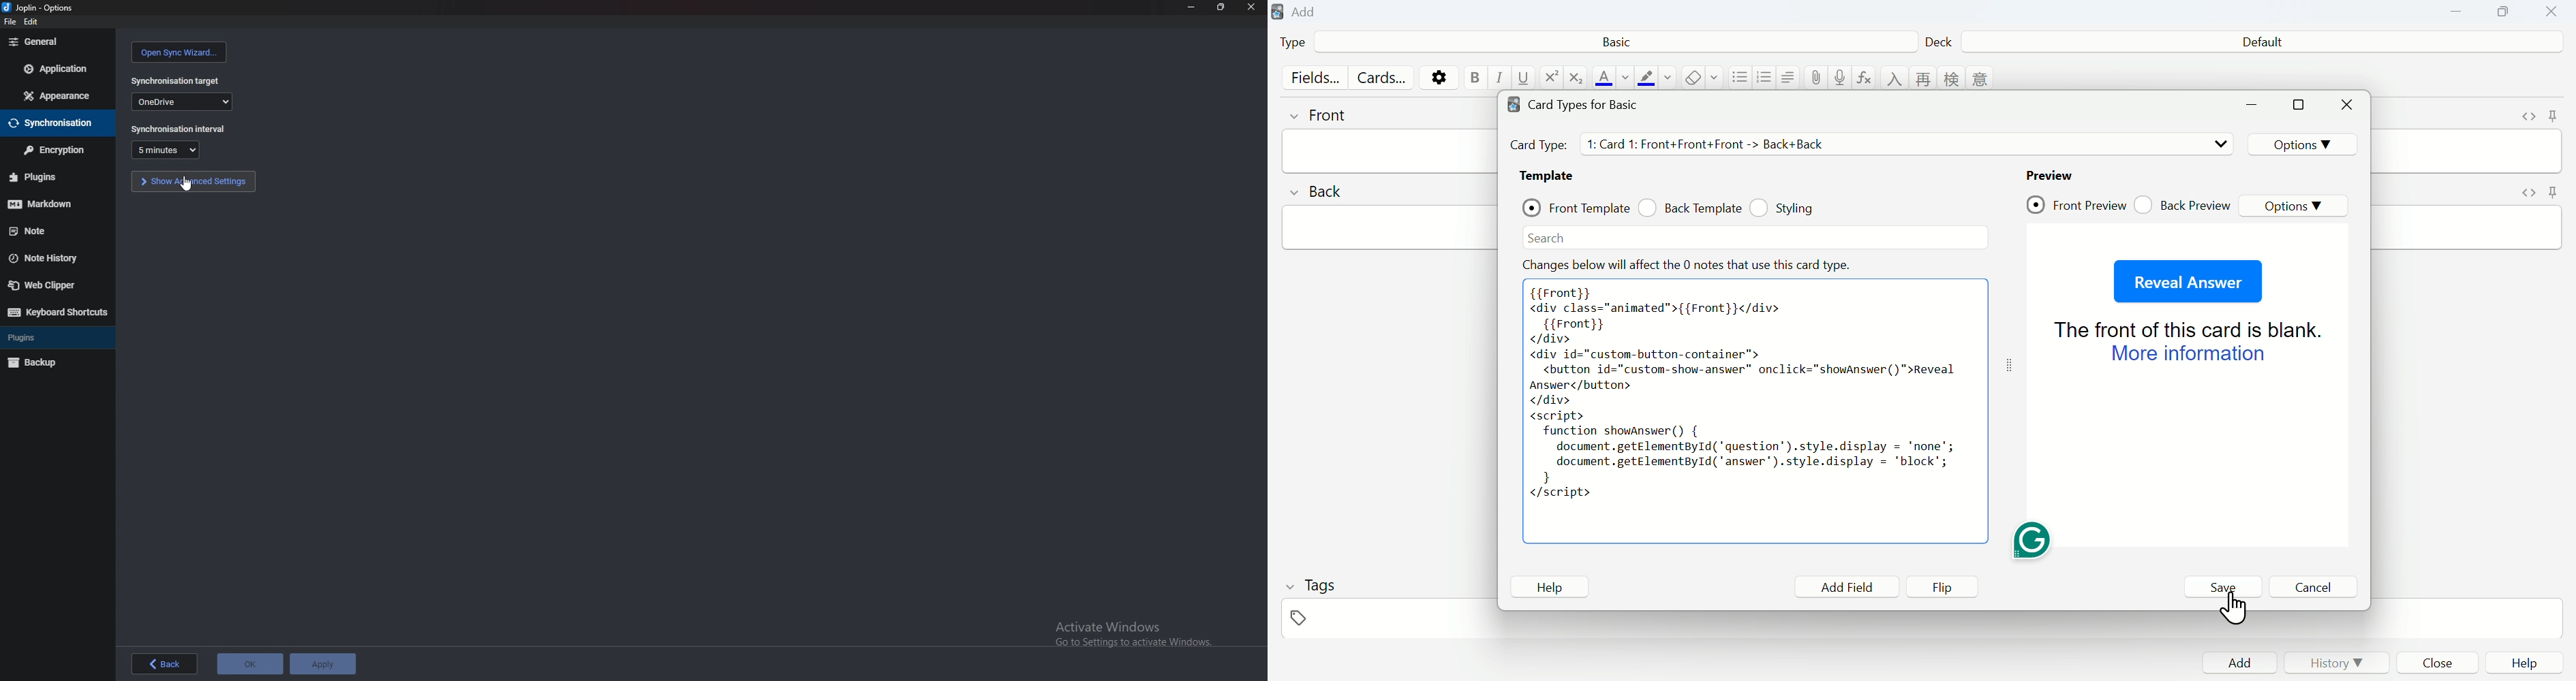 The width and height of the screenshot is (2576, 700). I want to click on application, so click(58, 67).